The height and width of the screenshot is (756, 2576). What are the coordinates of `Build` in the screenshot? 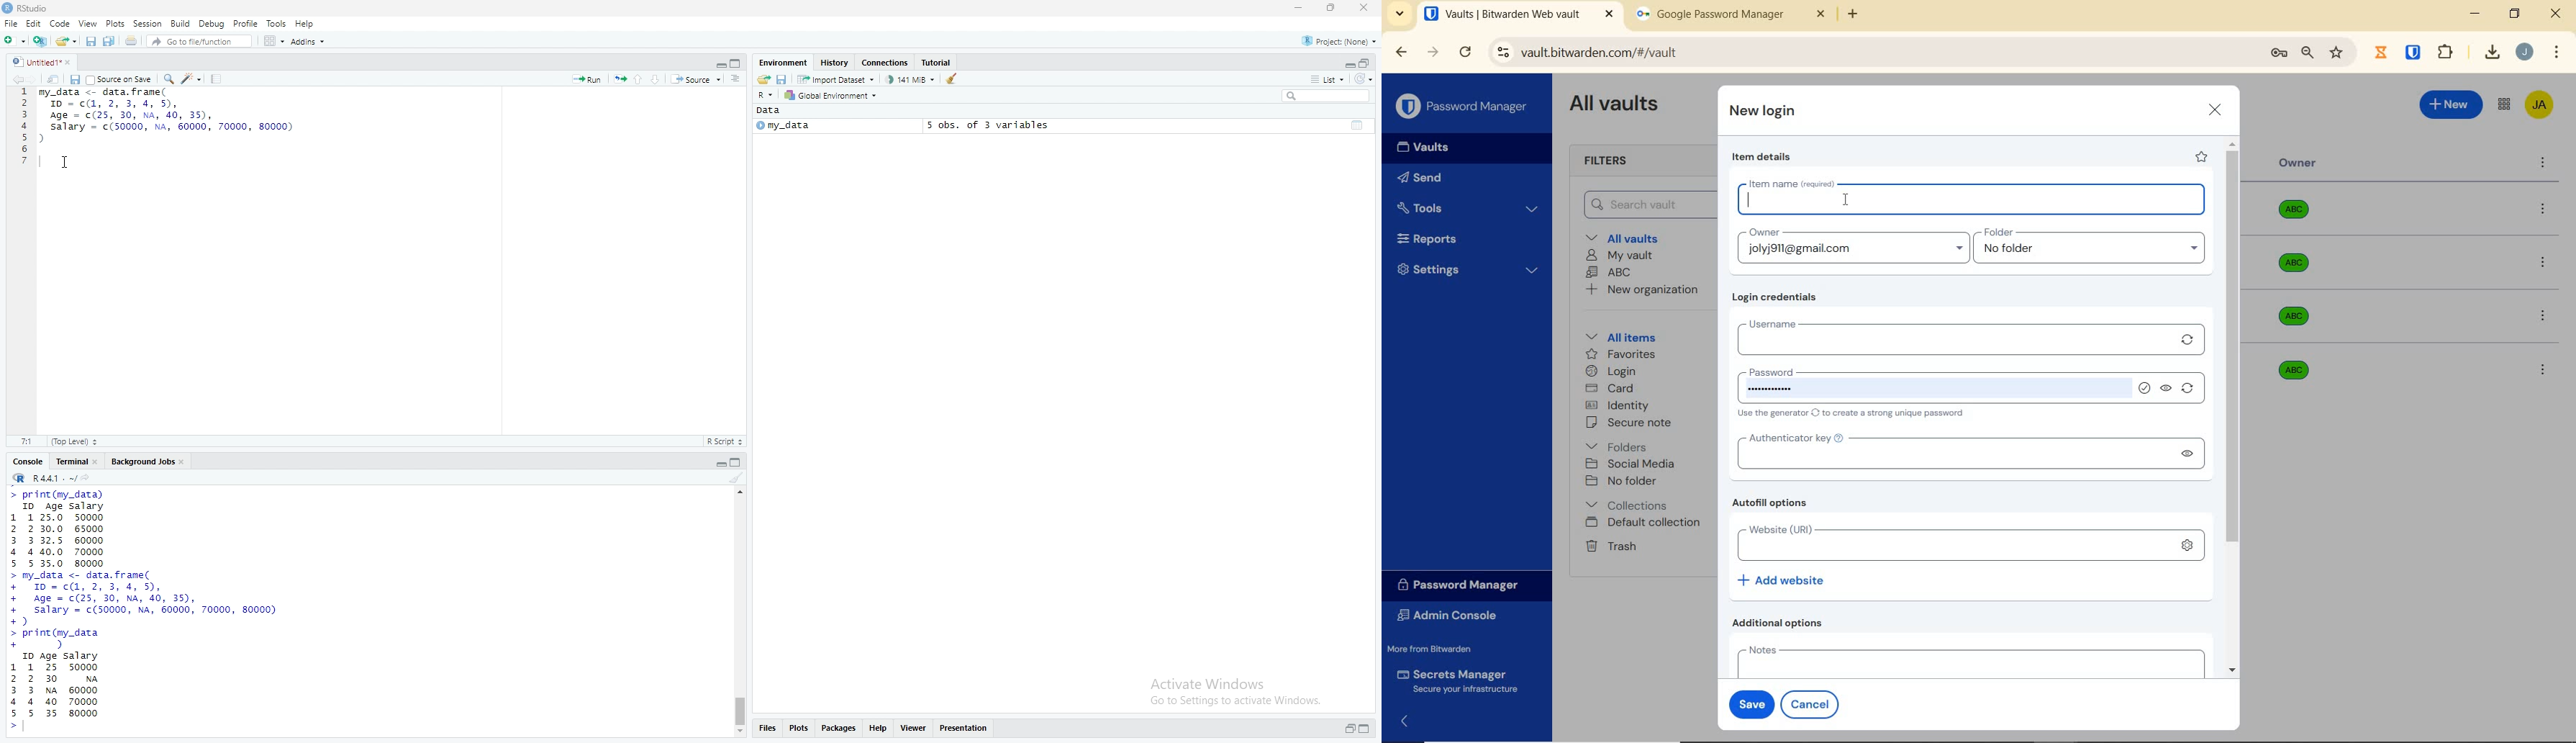 It's located at (182, 23).